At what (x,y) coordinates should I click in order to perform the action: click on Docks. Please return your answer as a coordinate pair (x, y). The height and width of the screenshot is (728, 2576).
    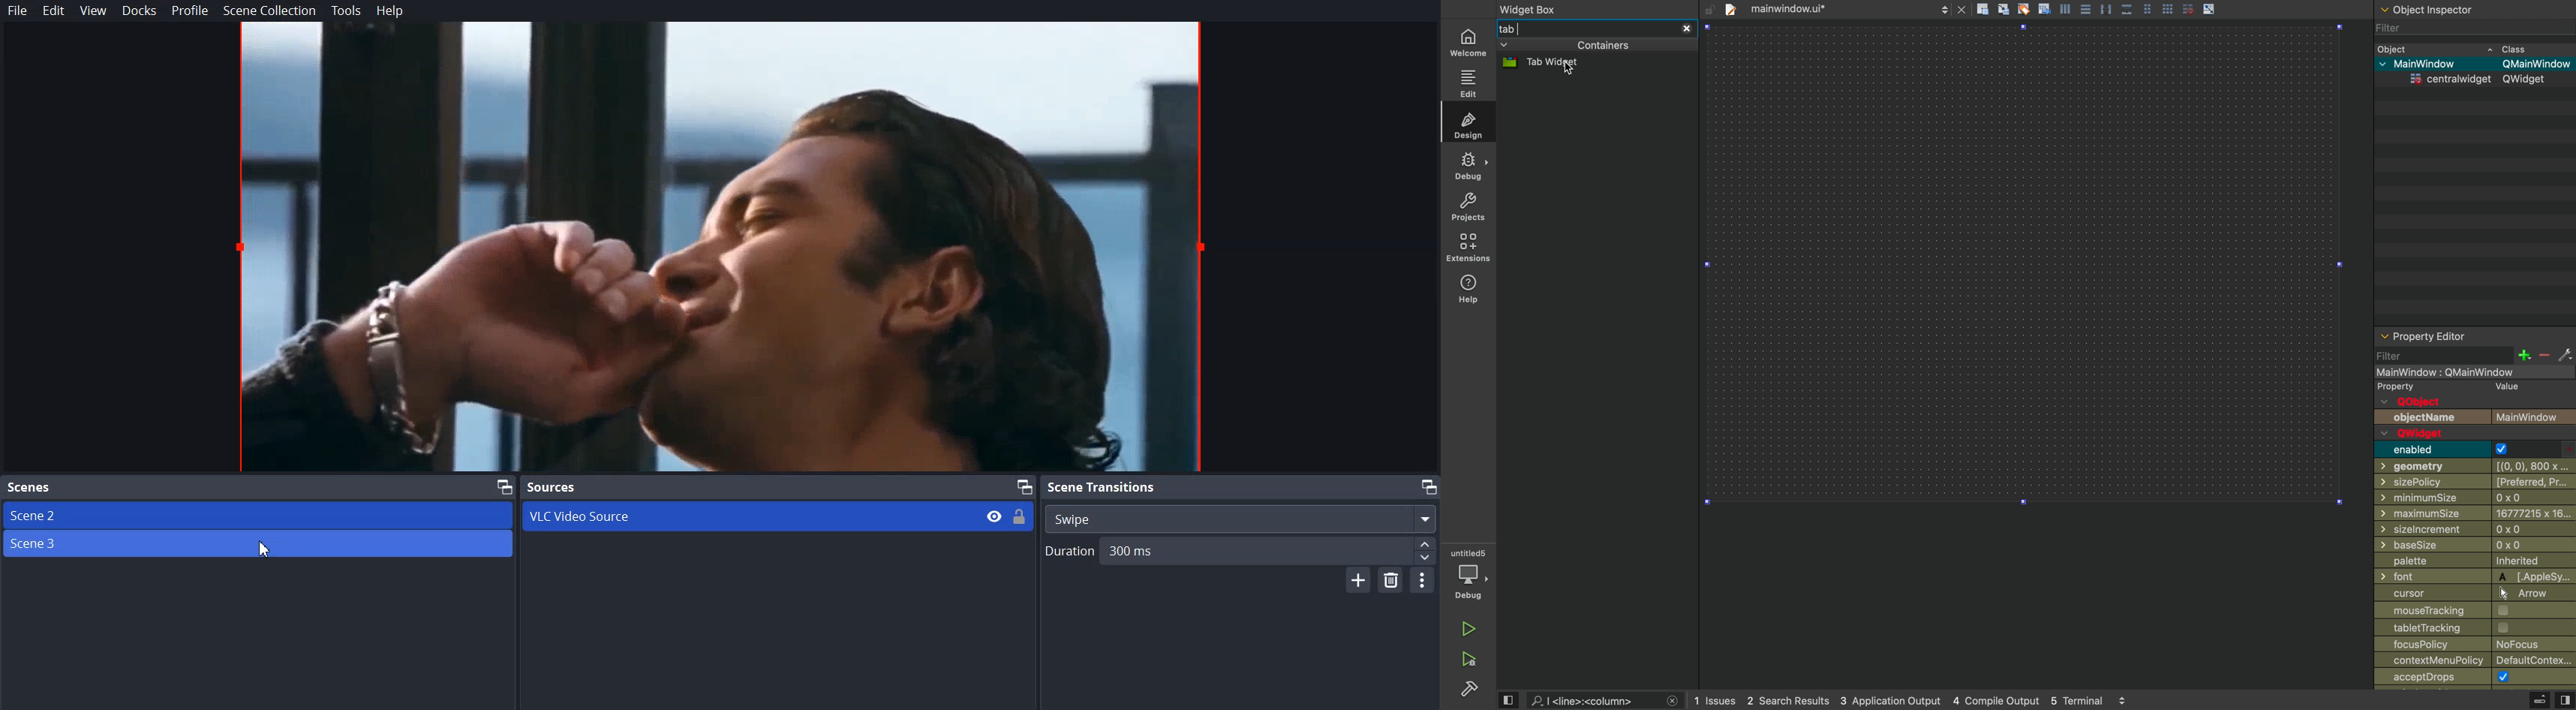
    Looking at the image, I should click on (139, 11).